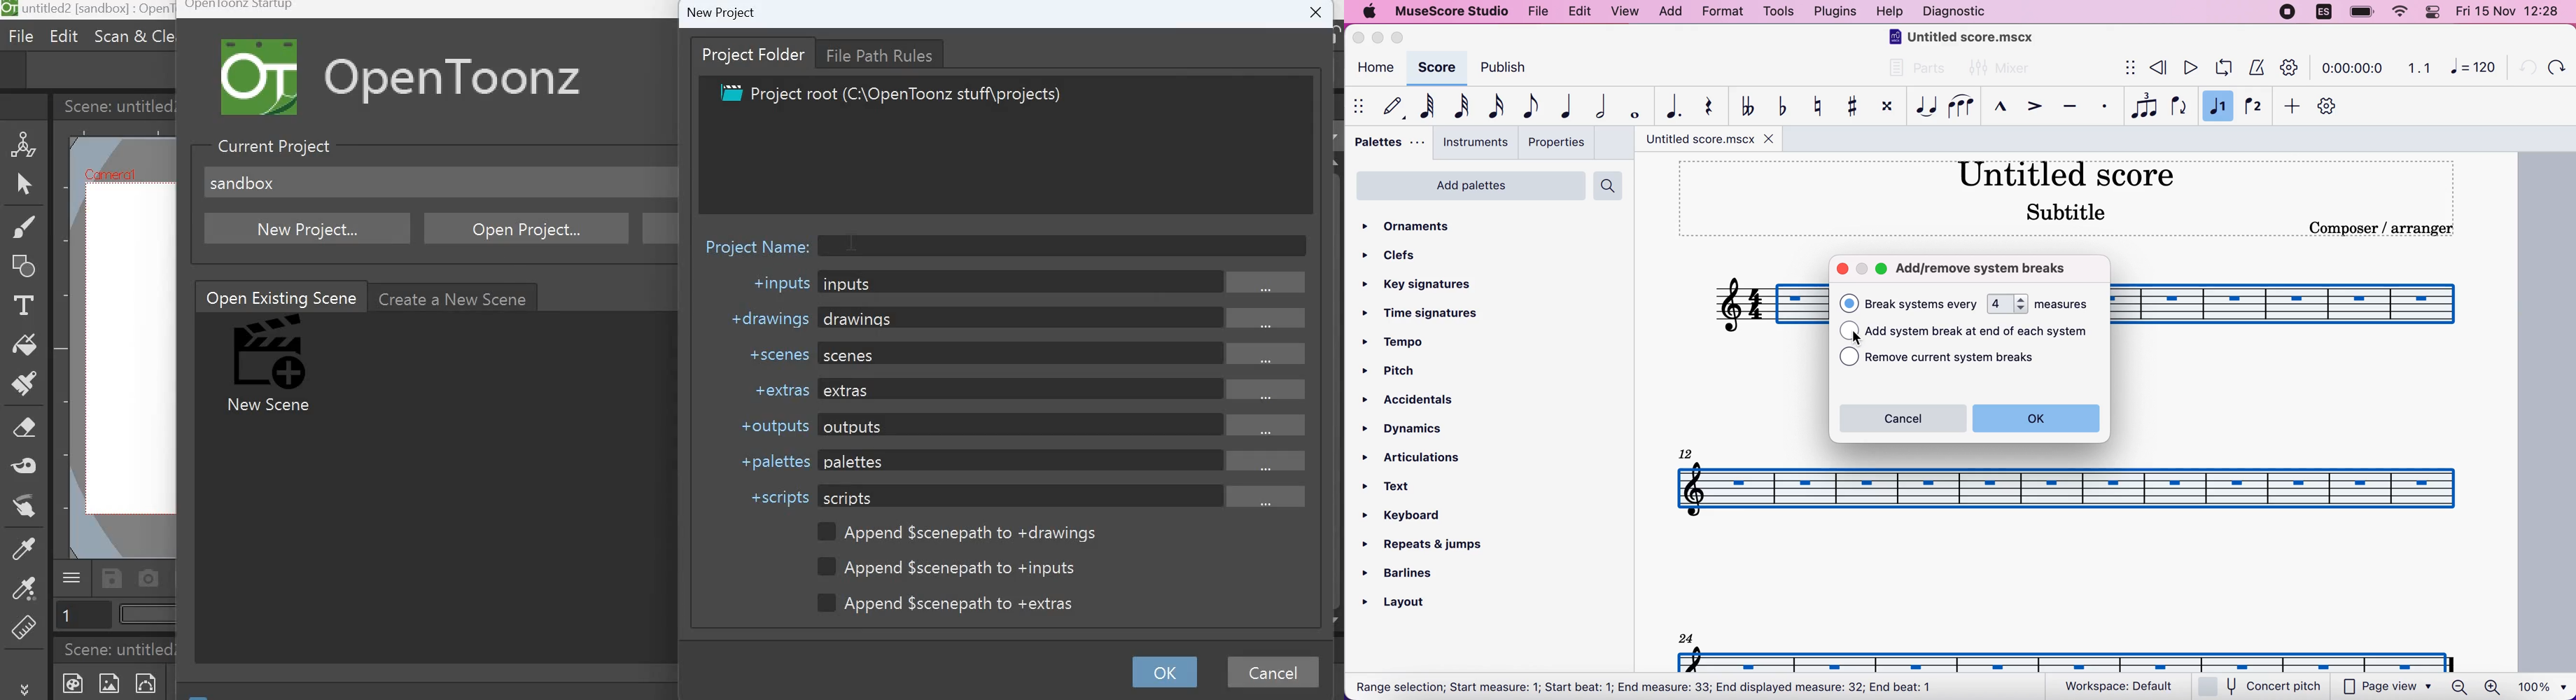 This screenshot has height=700, width=2576. What do you see at coordinates (1686, 637) in the screenshot?
I see `24` at bounding box center [1686, 637].